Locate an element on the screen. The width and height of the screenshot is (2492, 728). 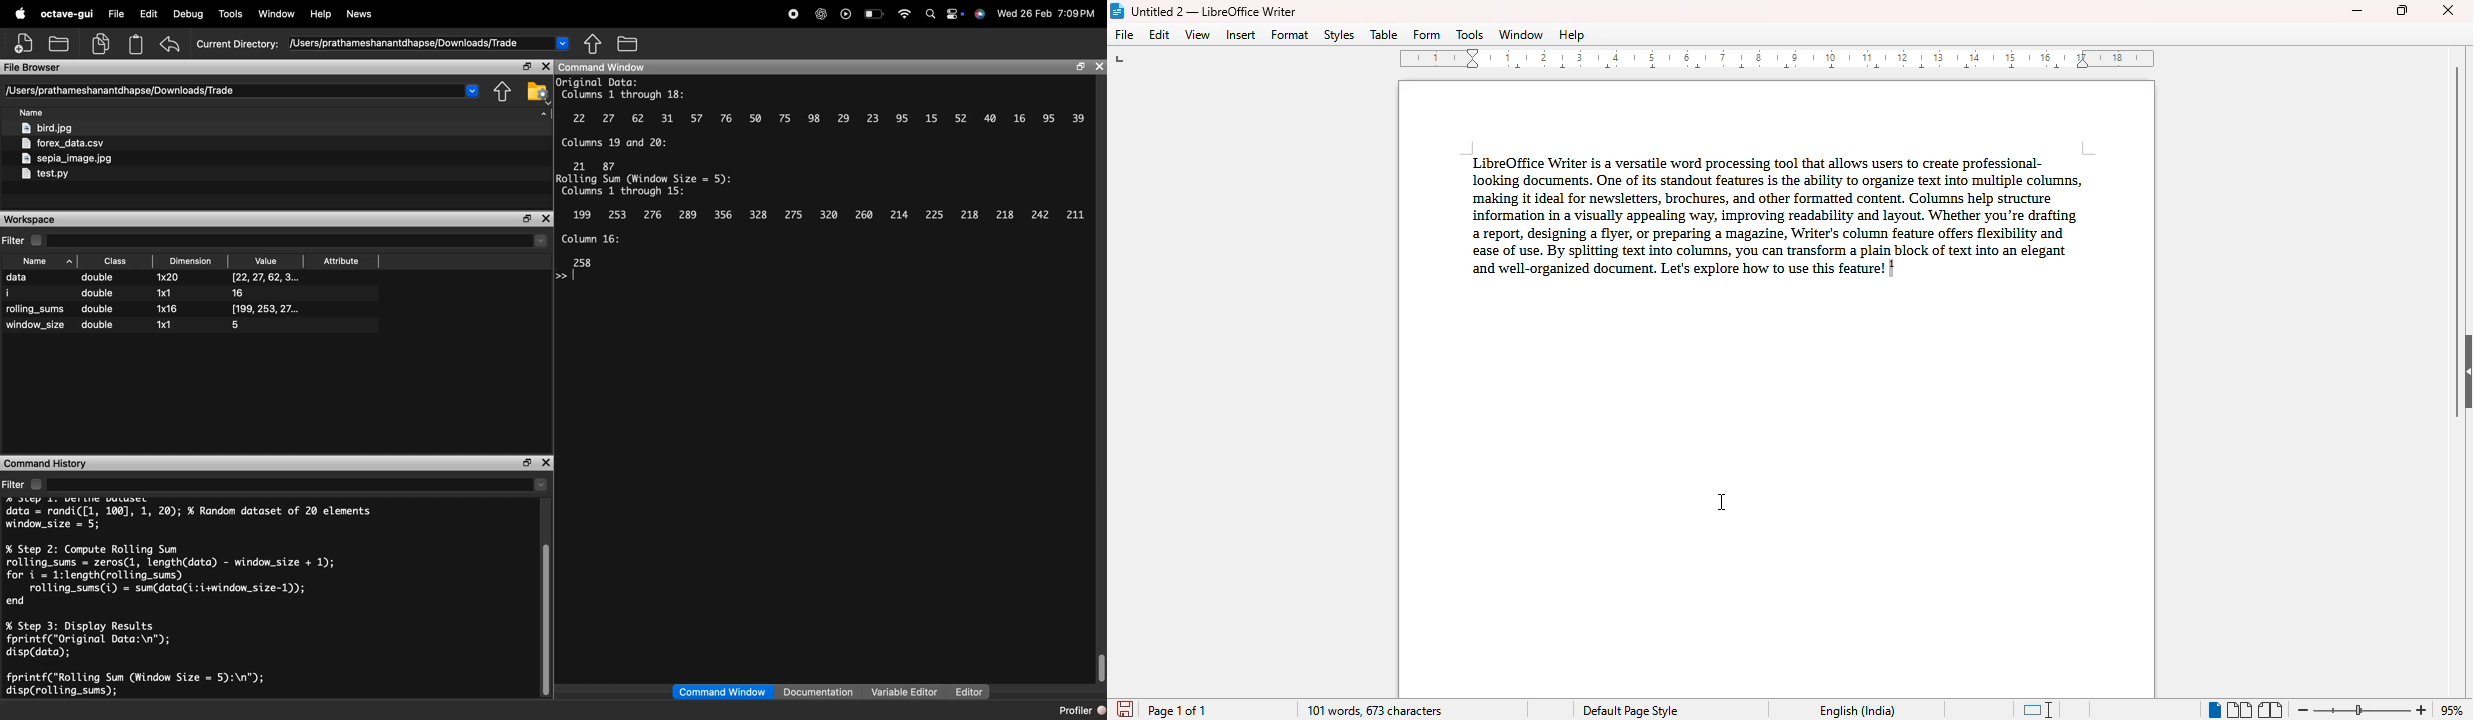
Save document is located at coordinates (1123, 705).